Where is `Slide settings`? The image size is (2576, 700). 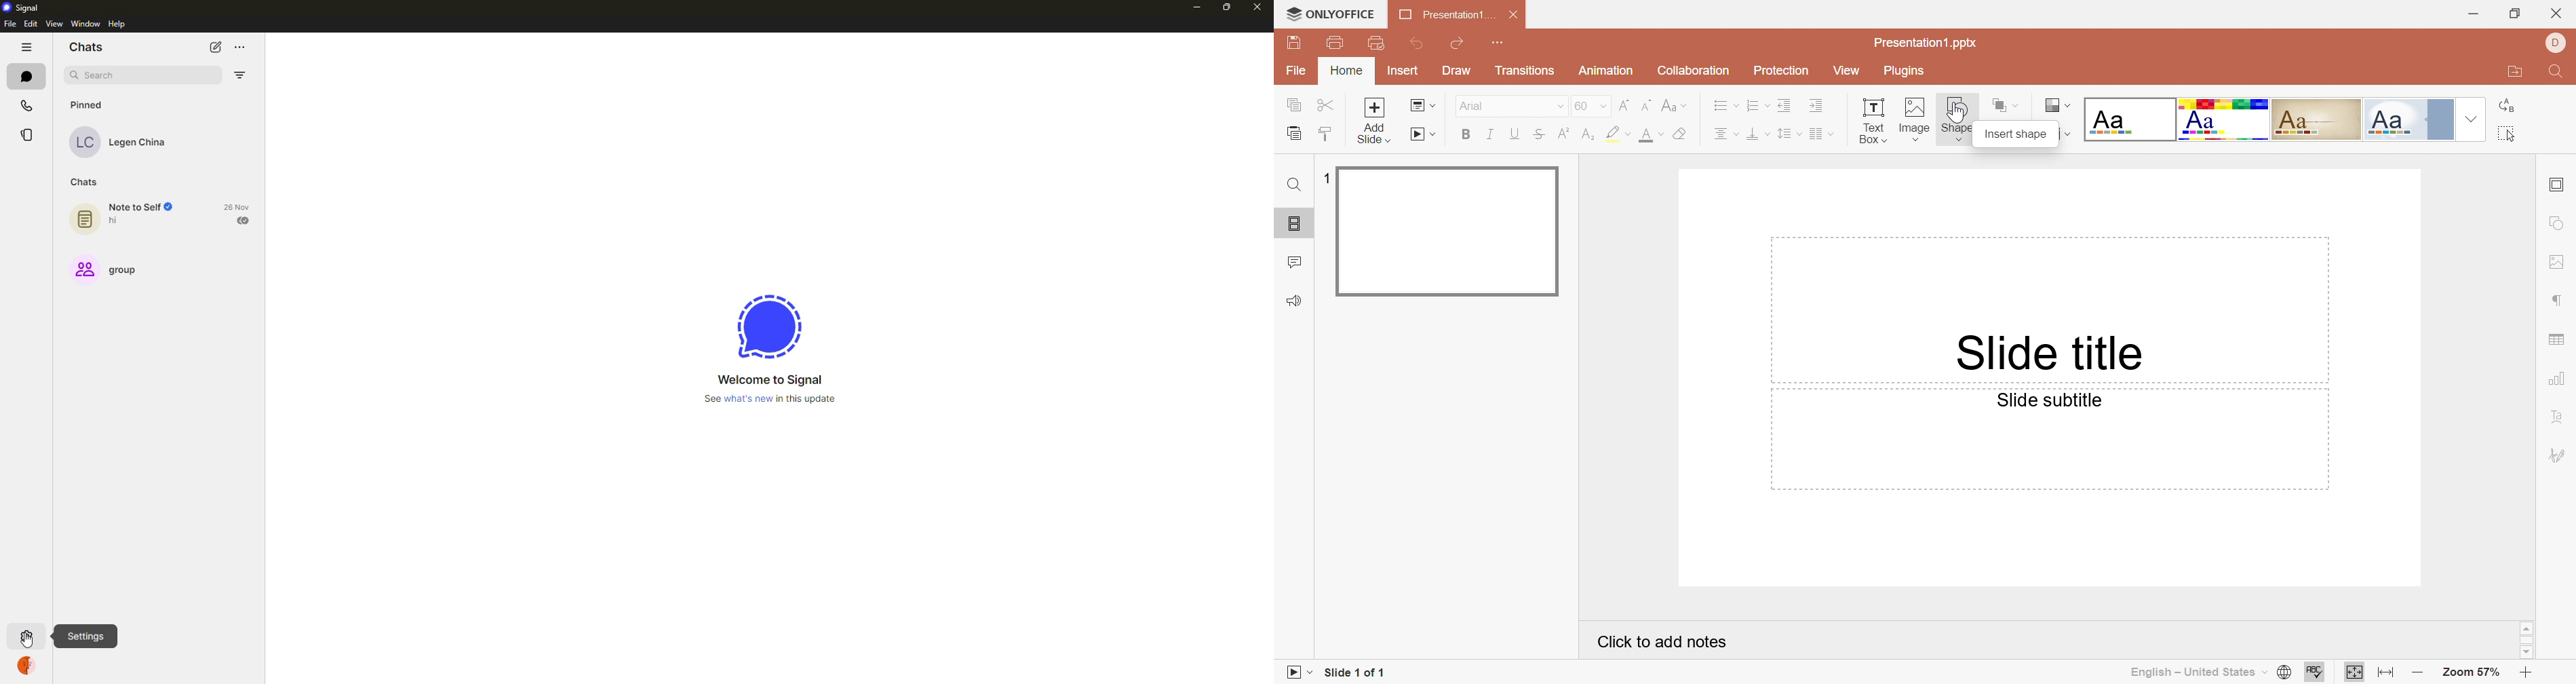 Slide settings is located at coordinates (2555, 186).